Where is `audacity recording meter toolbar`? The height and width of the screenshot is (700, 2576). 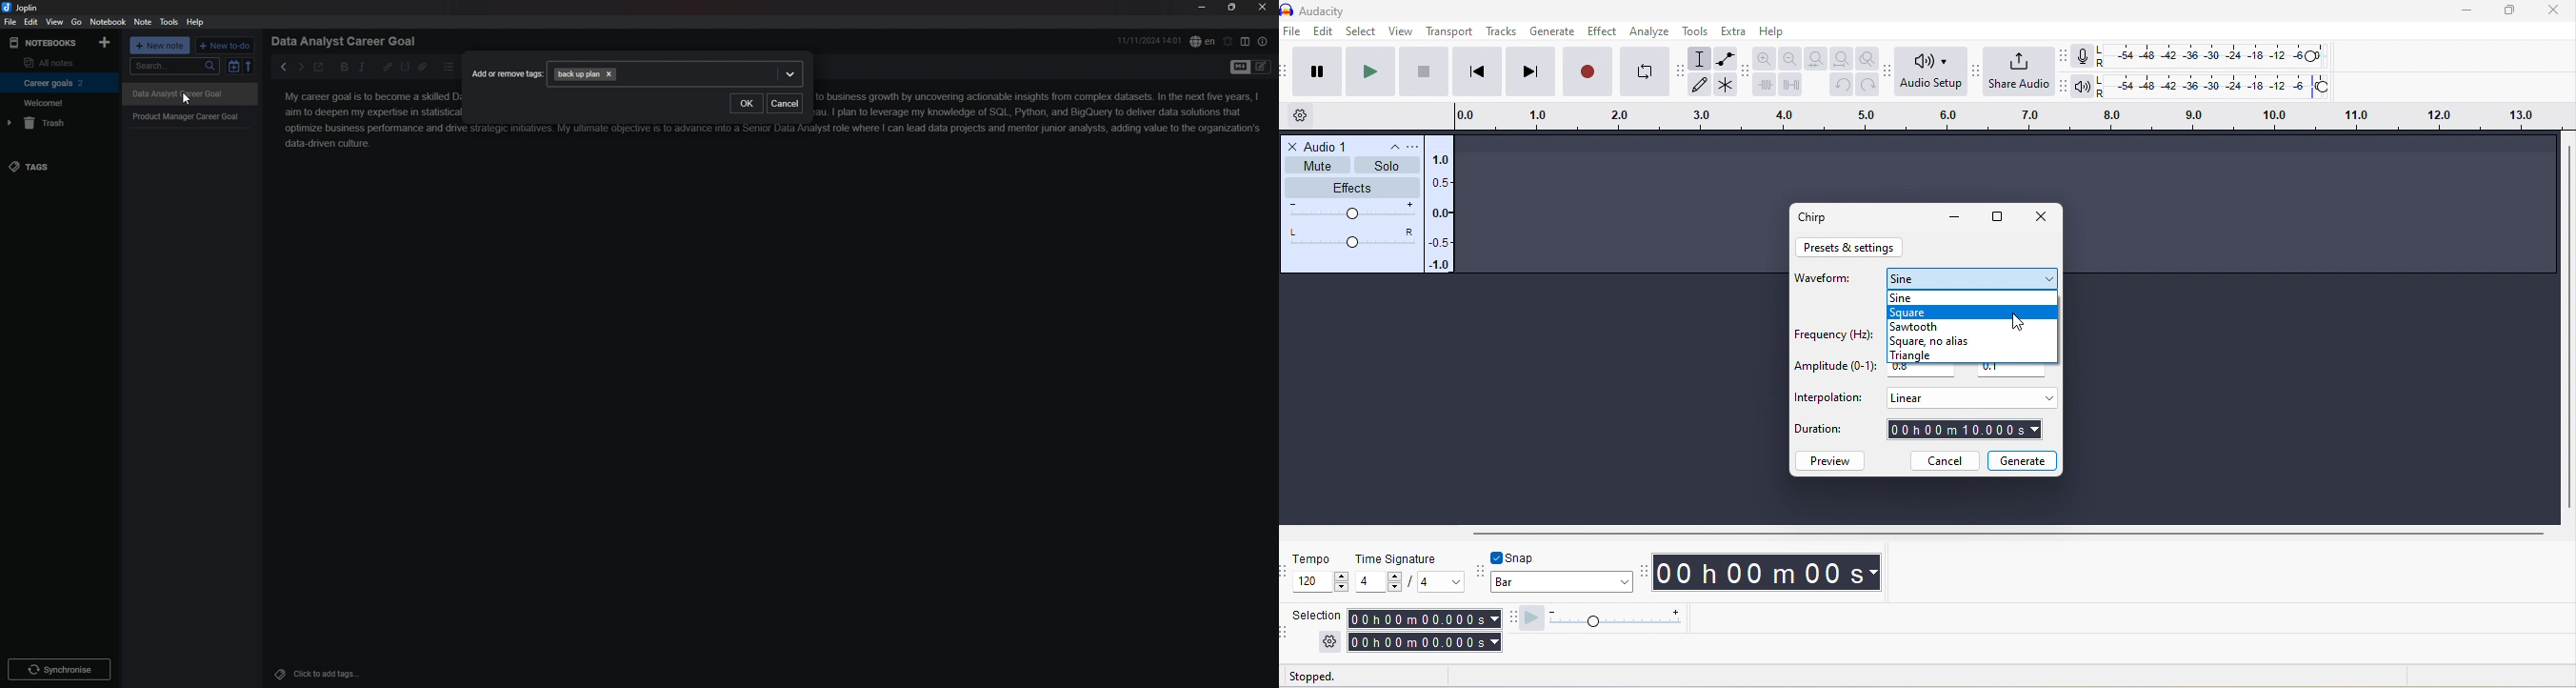
audacity recording meter toolbar is located at coordinates (2067, 55).